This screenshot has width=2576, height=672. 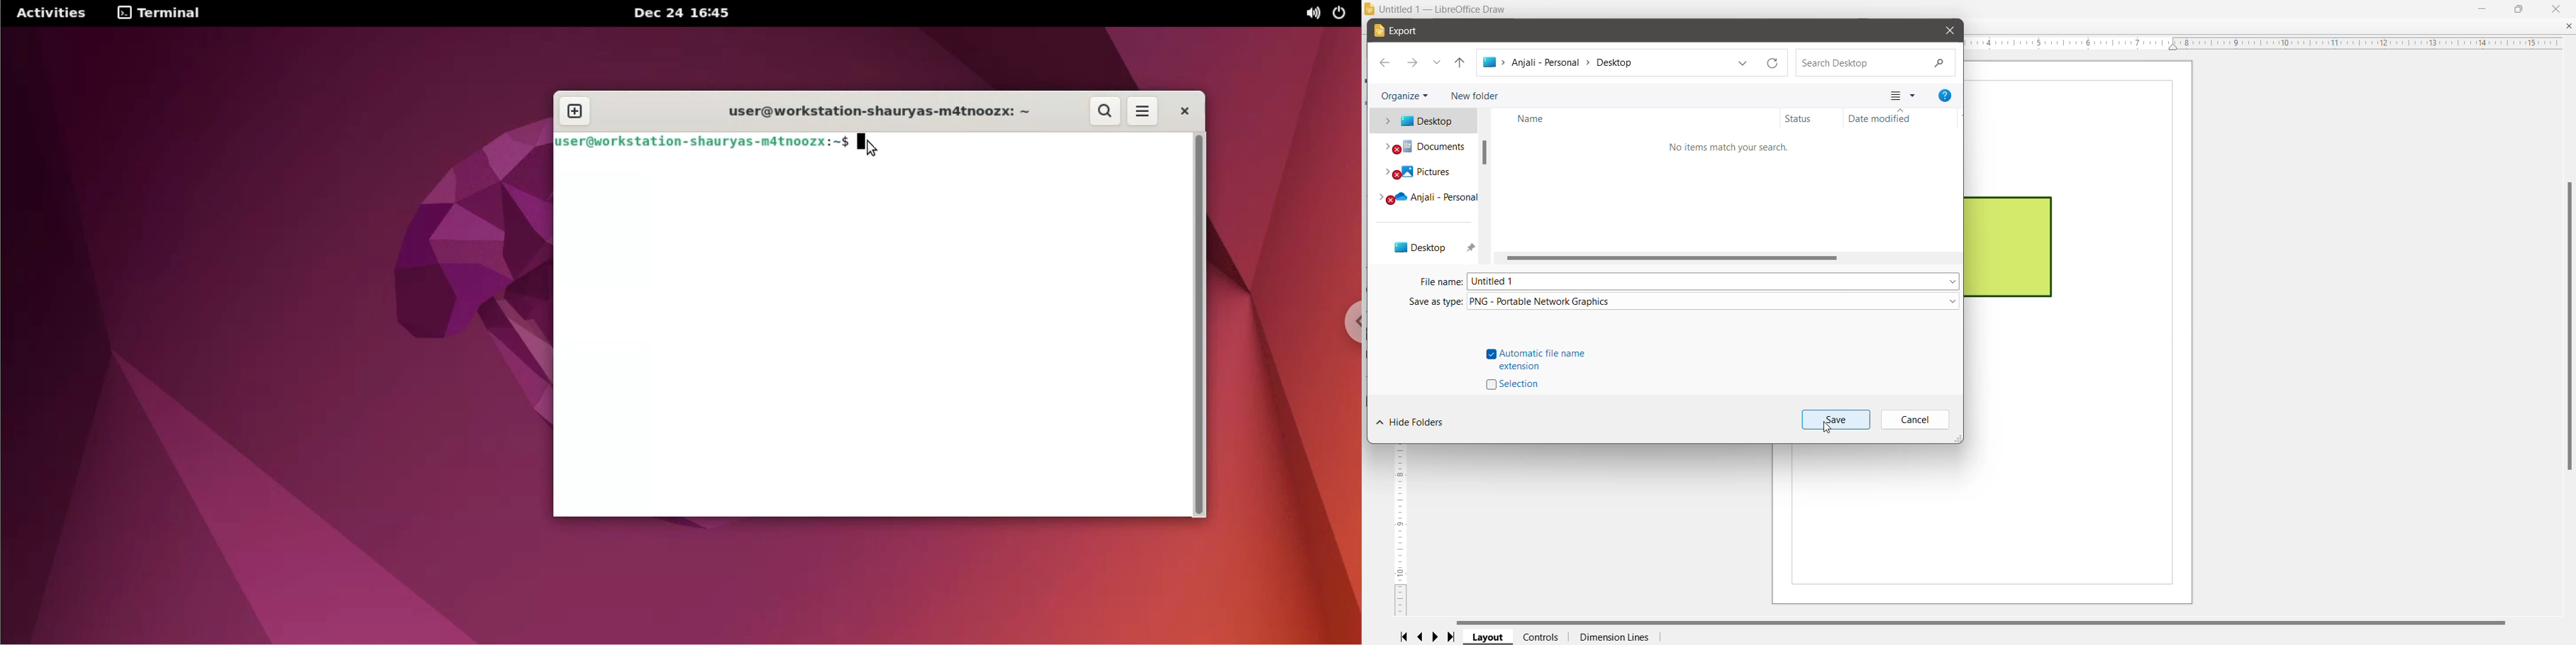 What do you see at coordinates (2482, 8) in the screenshot?
I see `Minimize` at bounding box center [2482, 8].